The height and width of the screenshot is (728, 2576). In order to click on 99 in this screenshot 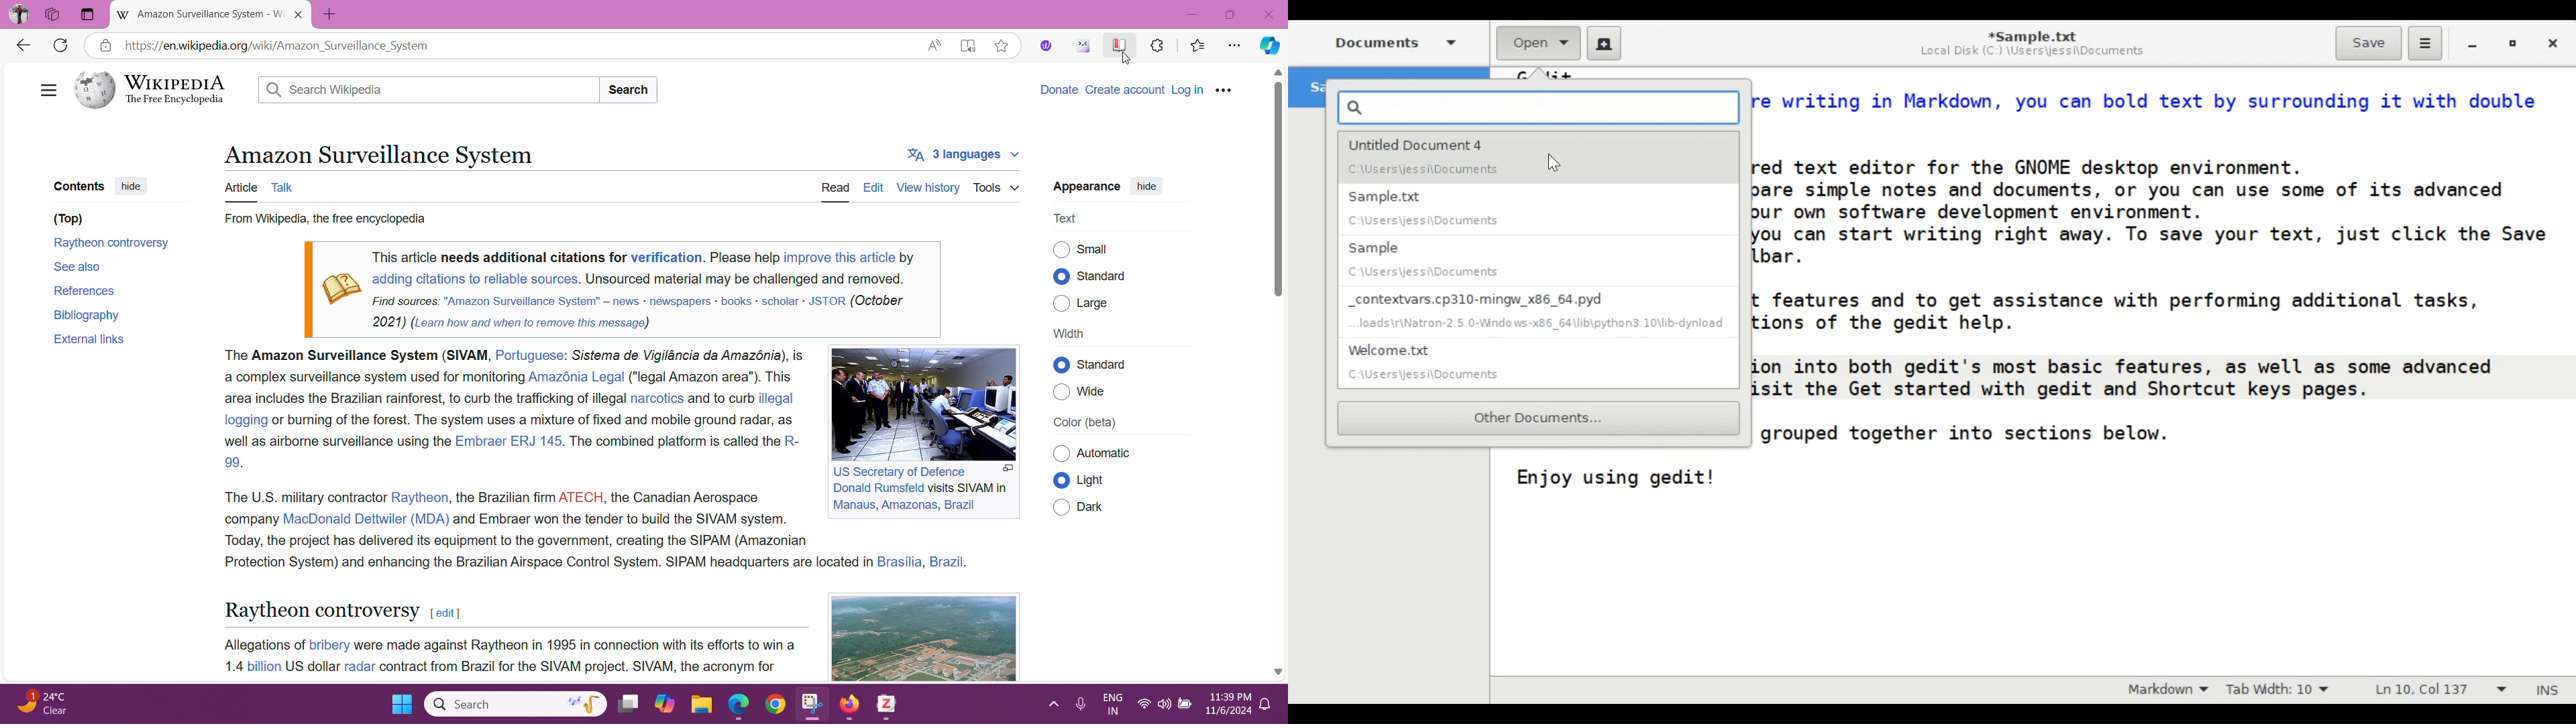, I will do `click(232, 462)`.